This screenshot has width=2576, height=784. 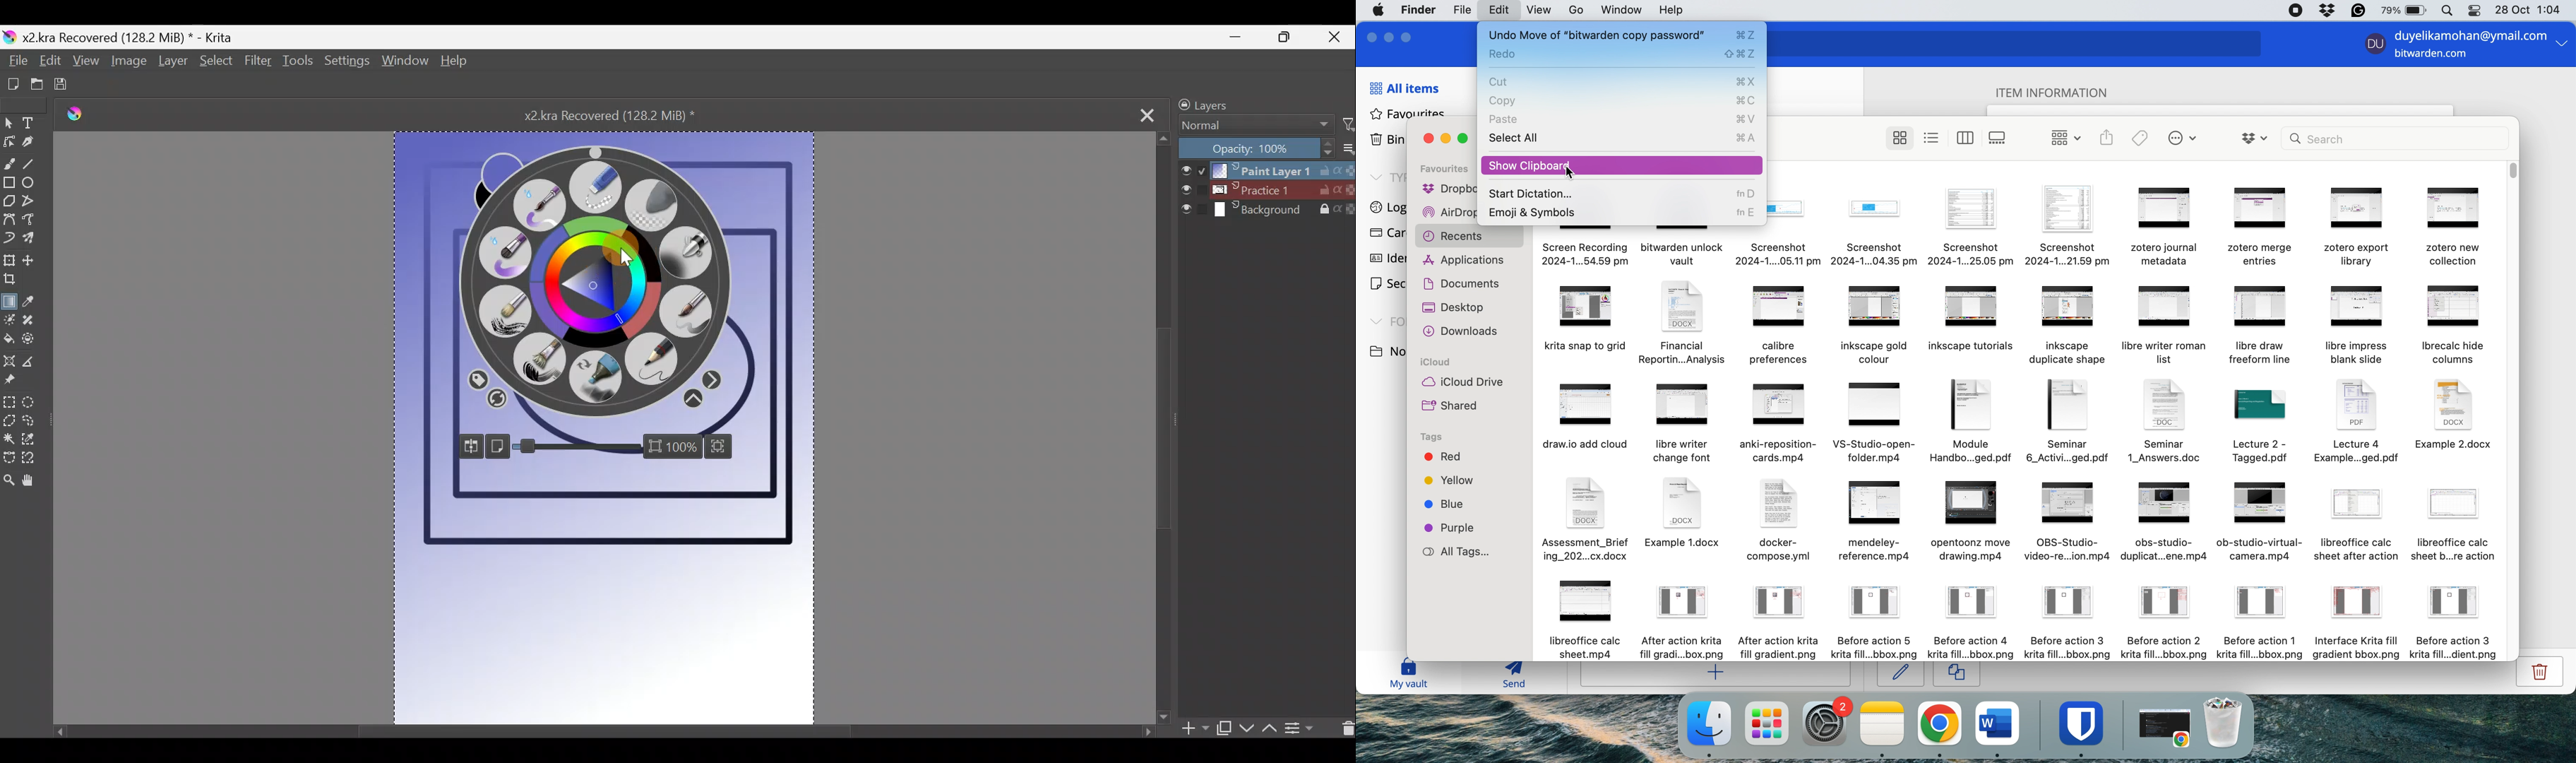 I want to click on vertical scroll bar, so click(x=2513, y=172).